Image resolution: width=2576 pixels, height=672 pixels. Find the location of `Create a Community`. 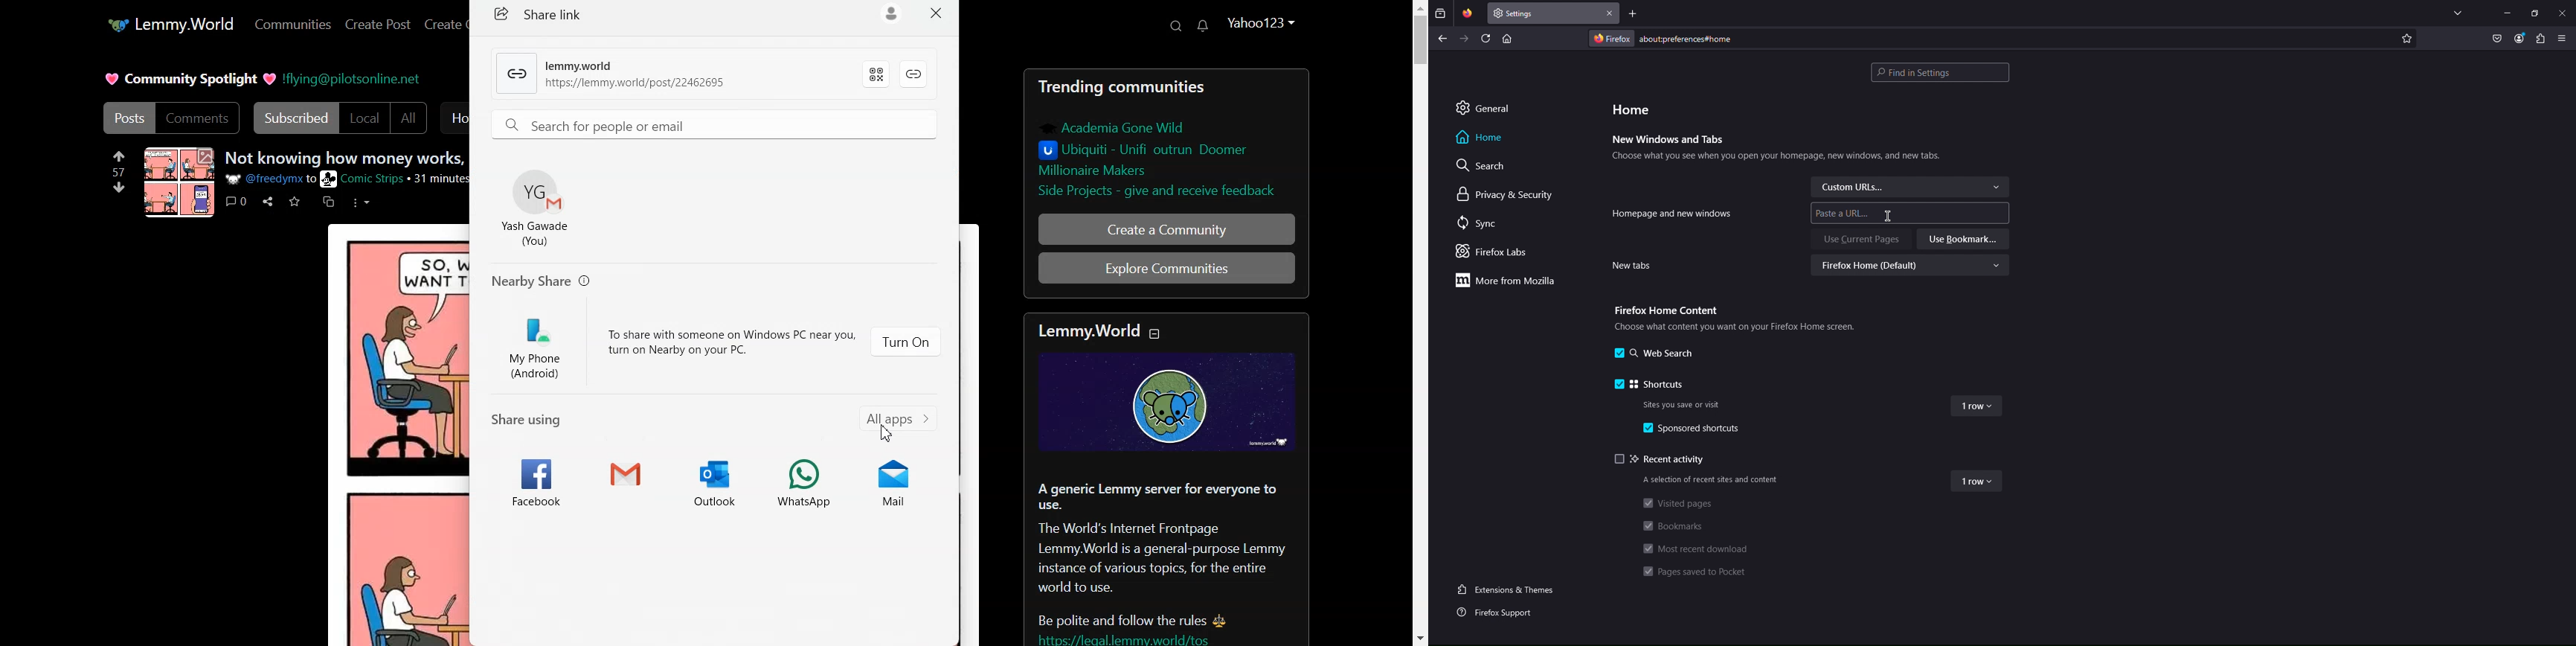

Create a Community is located at coordinates (1166, 228).